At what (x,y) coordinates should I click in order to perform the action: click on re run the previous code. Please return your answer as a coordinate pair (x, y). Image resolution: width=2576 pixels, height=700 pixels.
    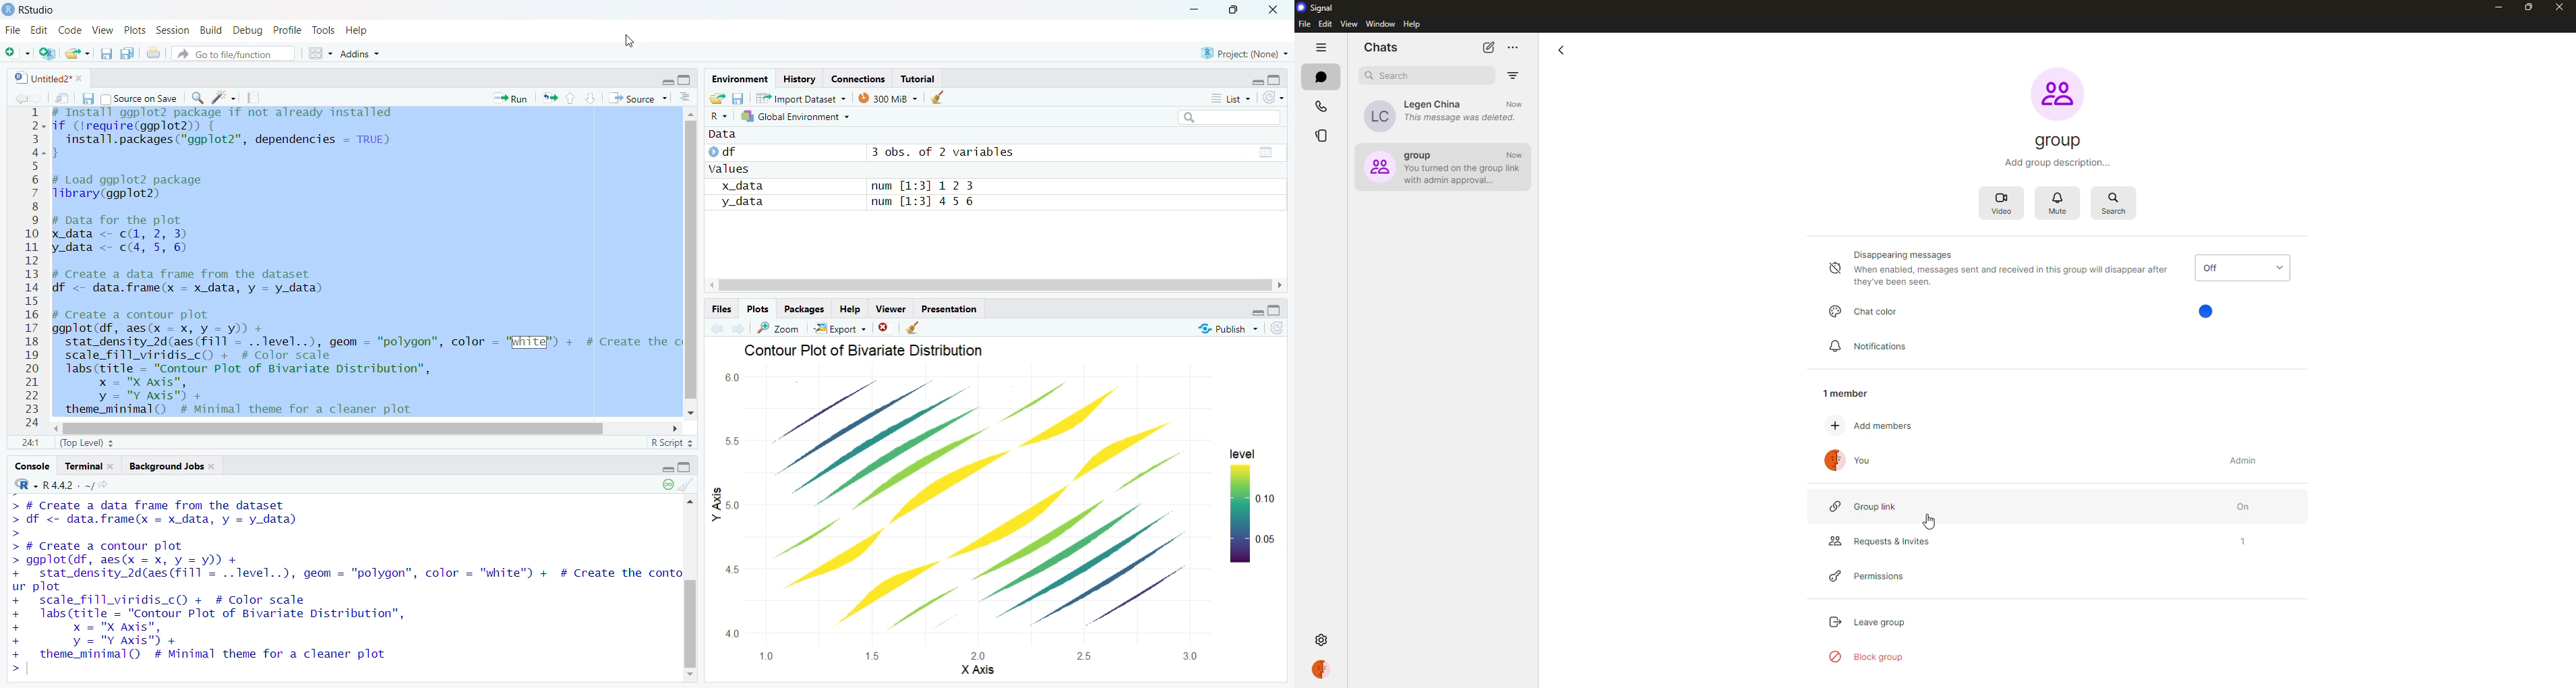
    Looking at the image, I should click on (549, 97).